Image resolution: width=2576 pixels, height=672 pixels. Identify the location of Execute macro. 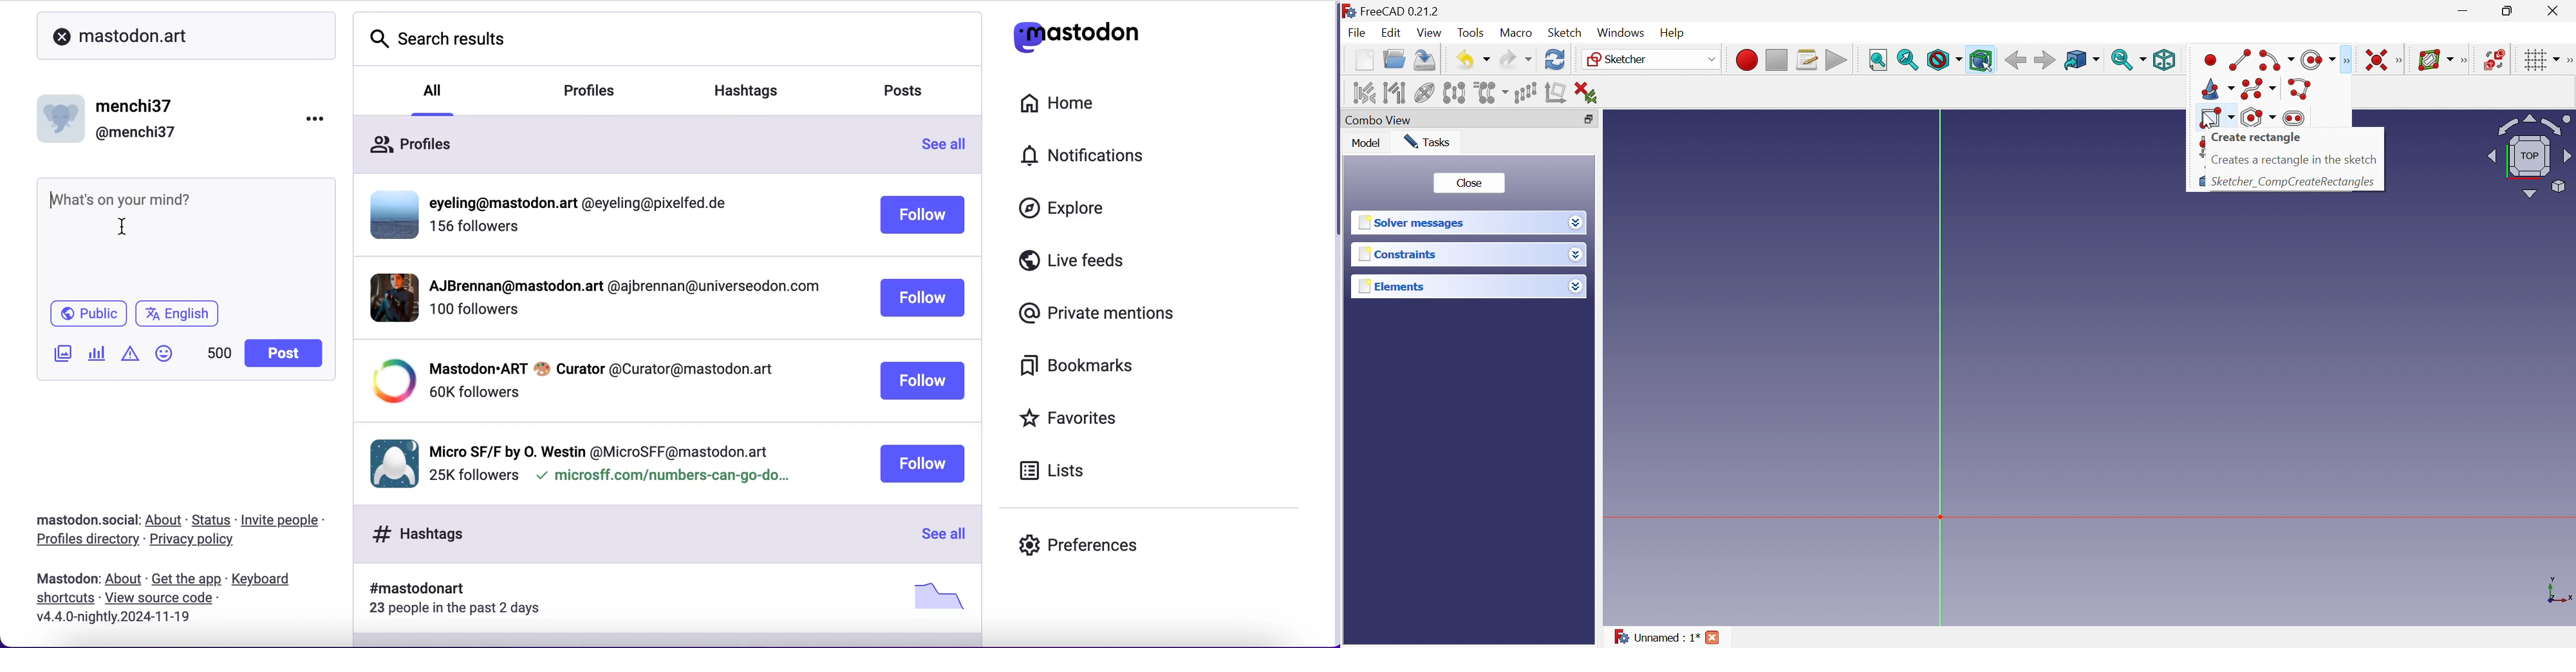
(1836, 61).